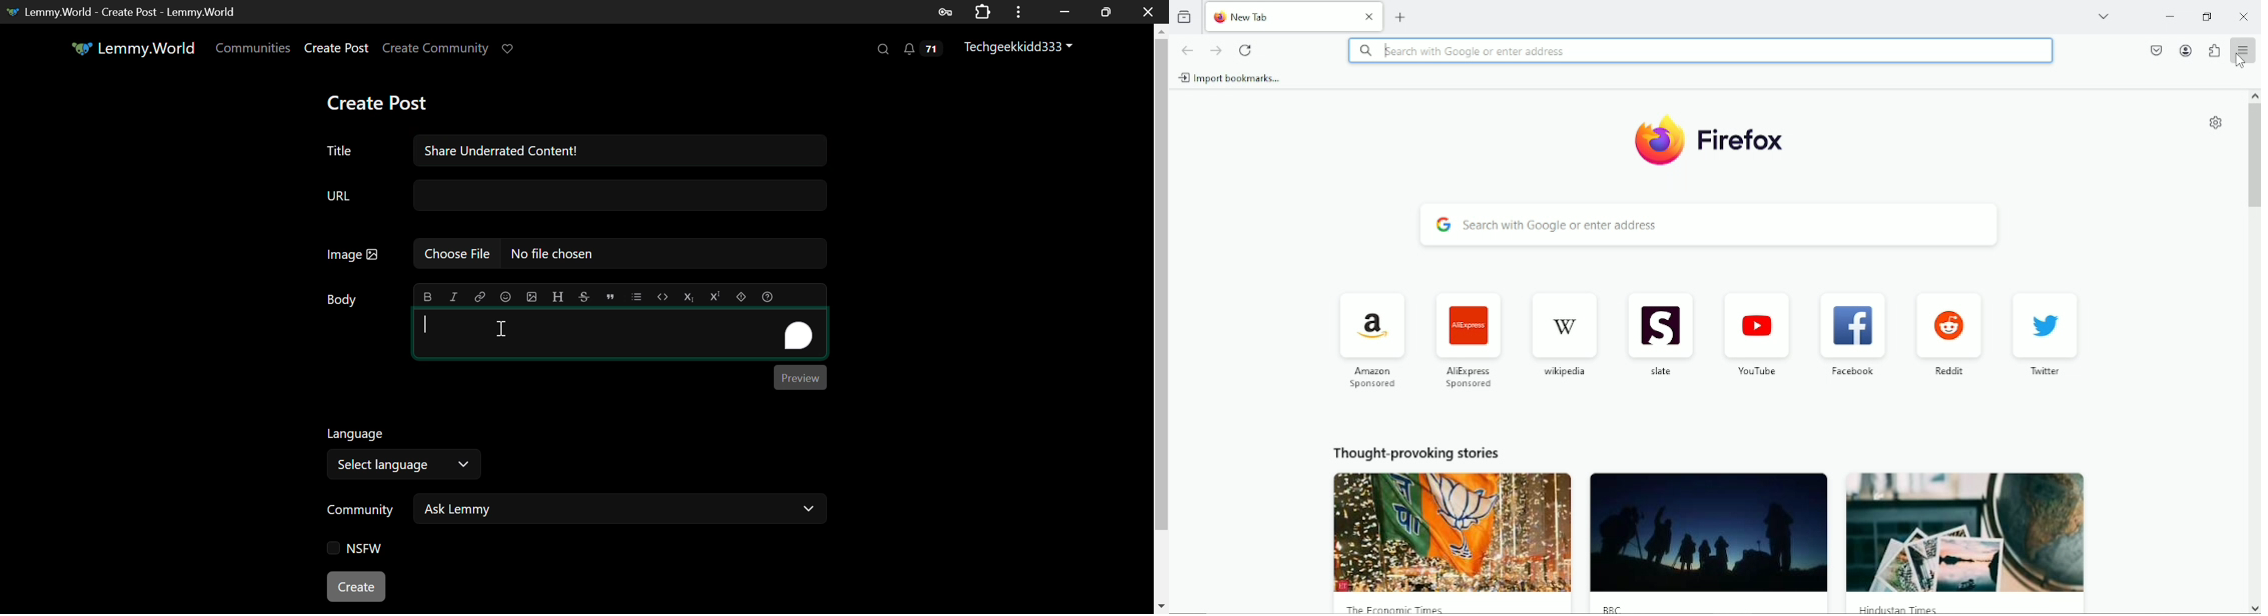 The height and width of the screenshot is (616, 2268). What do you see at coordinates (2254, 95) in the screenshot?
I see `Scroll Up` at bounding box center [2254, 95].